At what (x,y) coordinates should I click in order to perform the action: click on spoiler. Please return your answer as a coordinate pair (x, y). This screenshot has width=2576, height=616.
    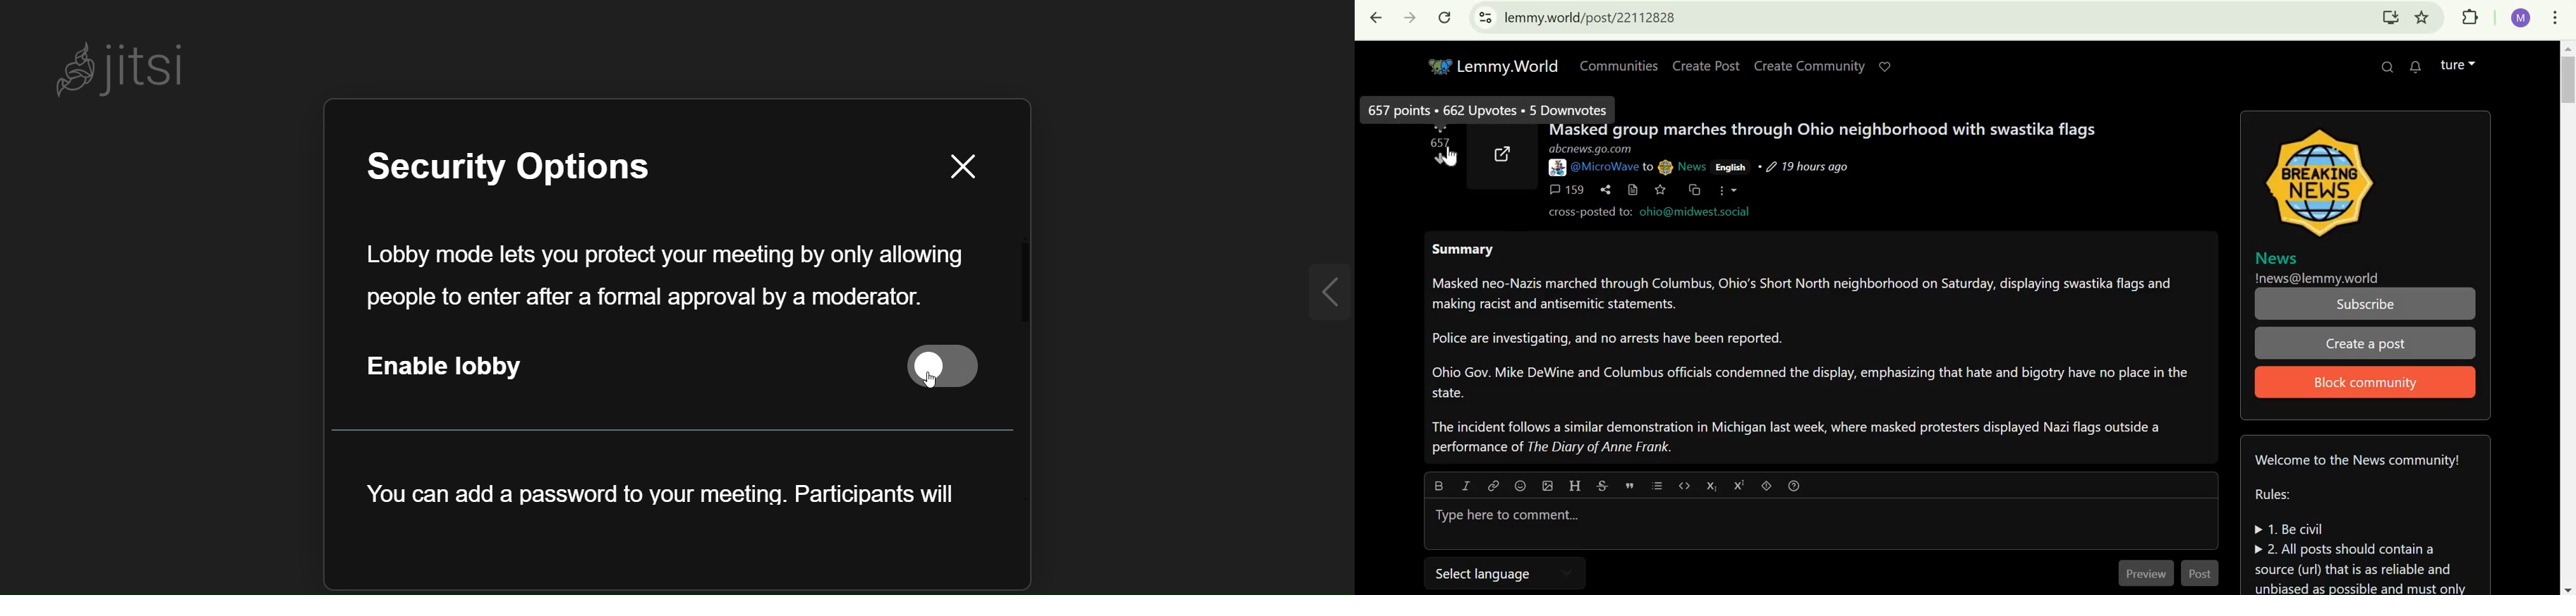
    Looking at the image, I should click on (1766, 486).